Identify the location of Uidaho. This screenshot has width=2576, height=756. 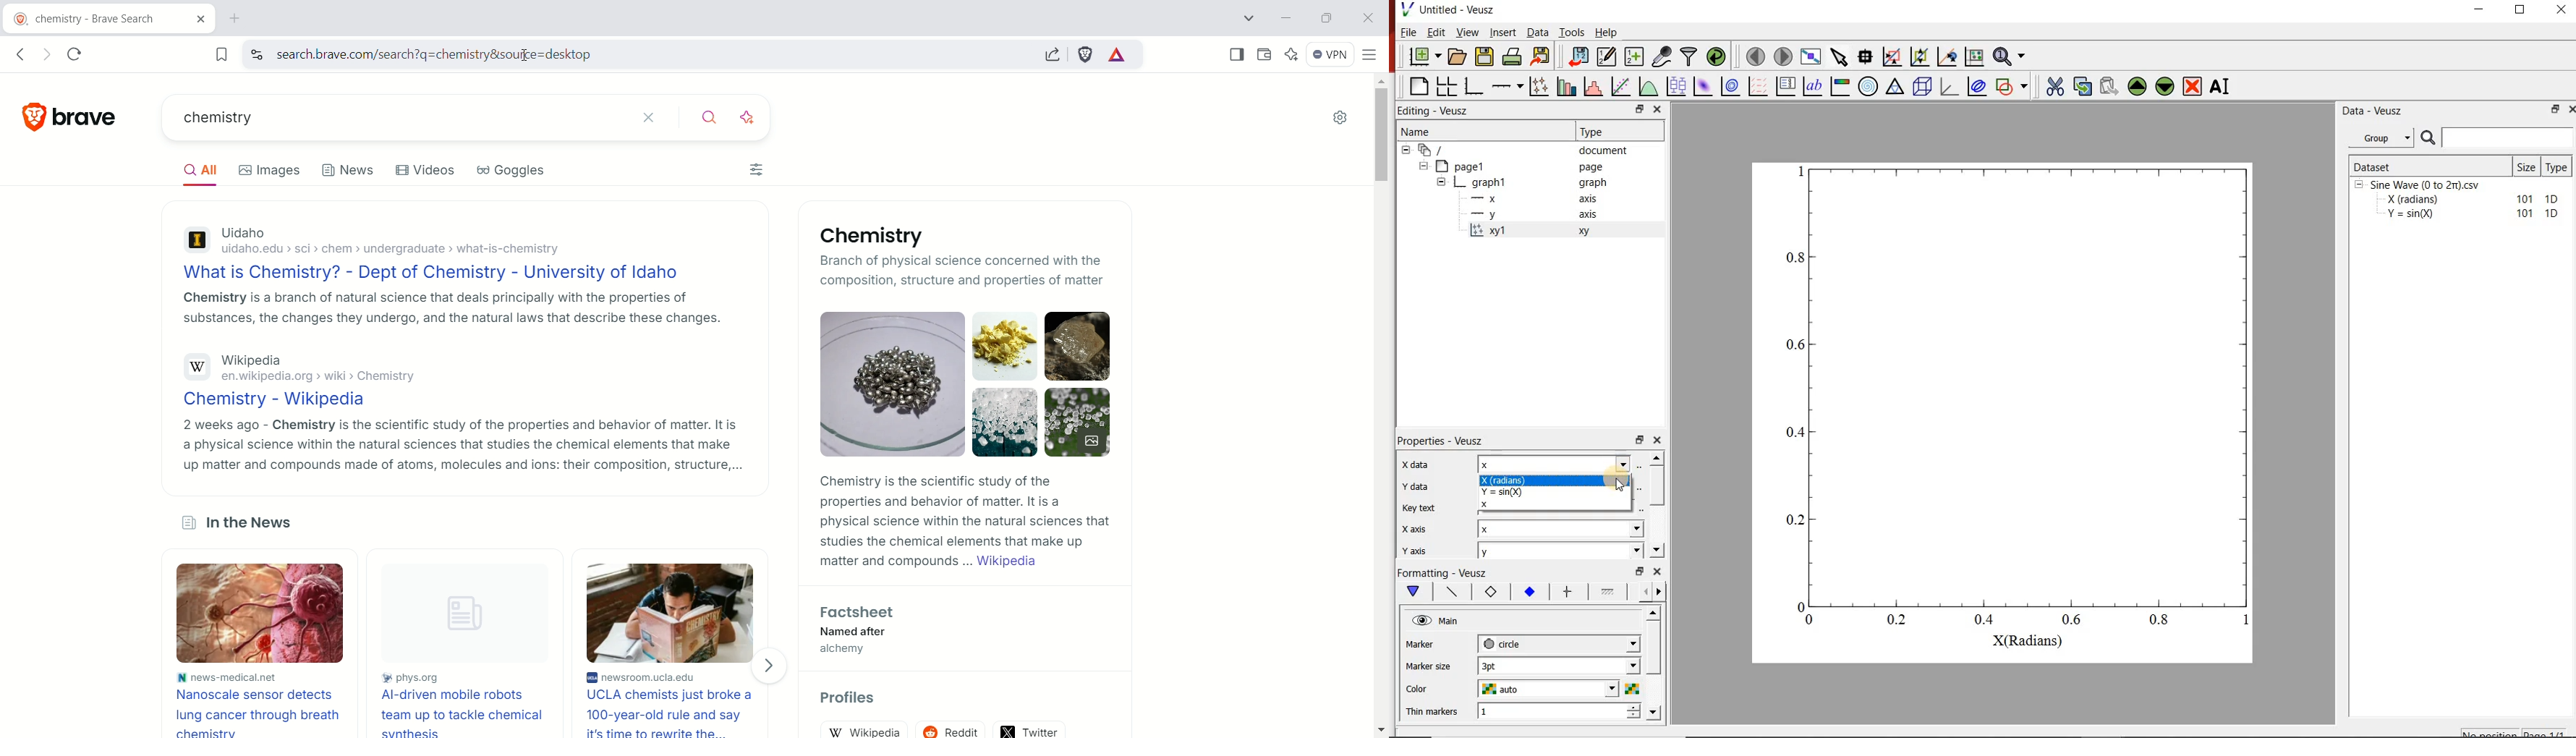
(243, 234).